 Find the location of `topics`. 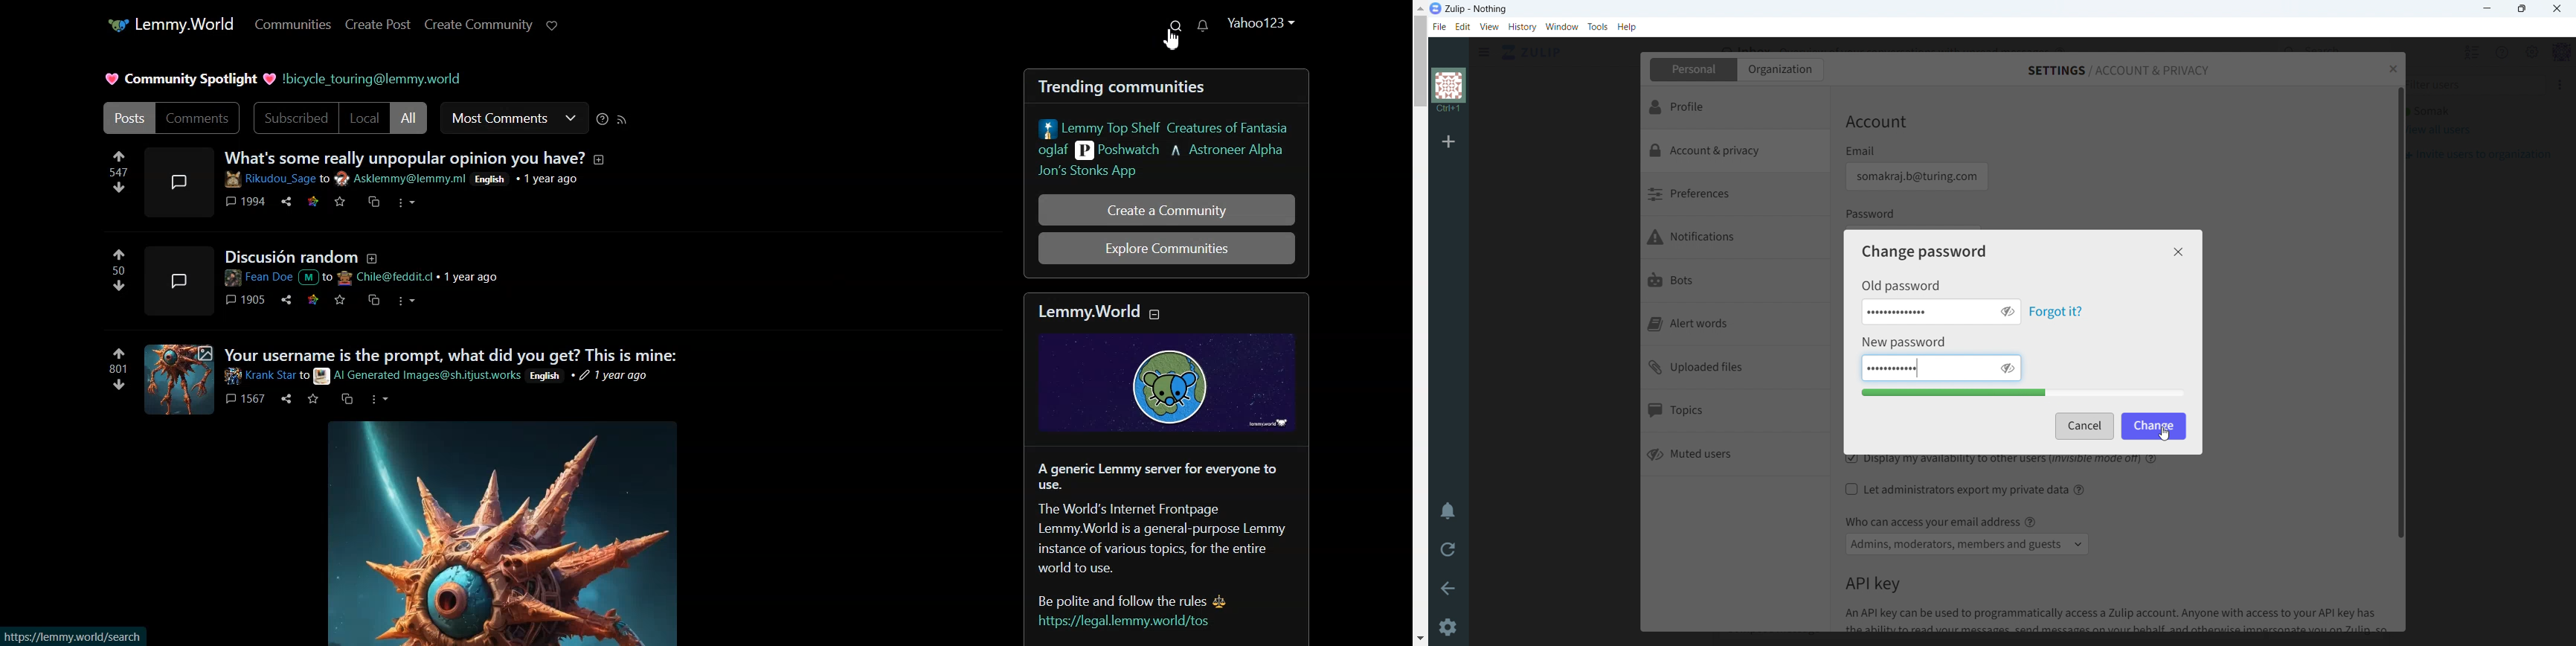

topics is located at coordinates (1736, 413).